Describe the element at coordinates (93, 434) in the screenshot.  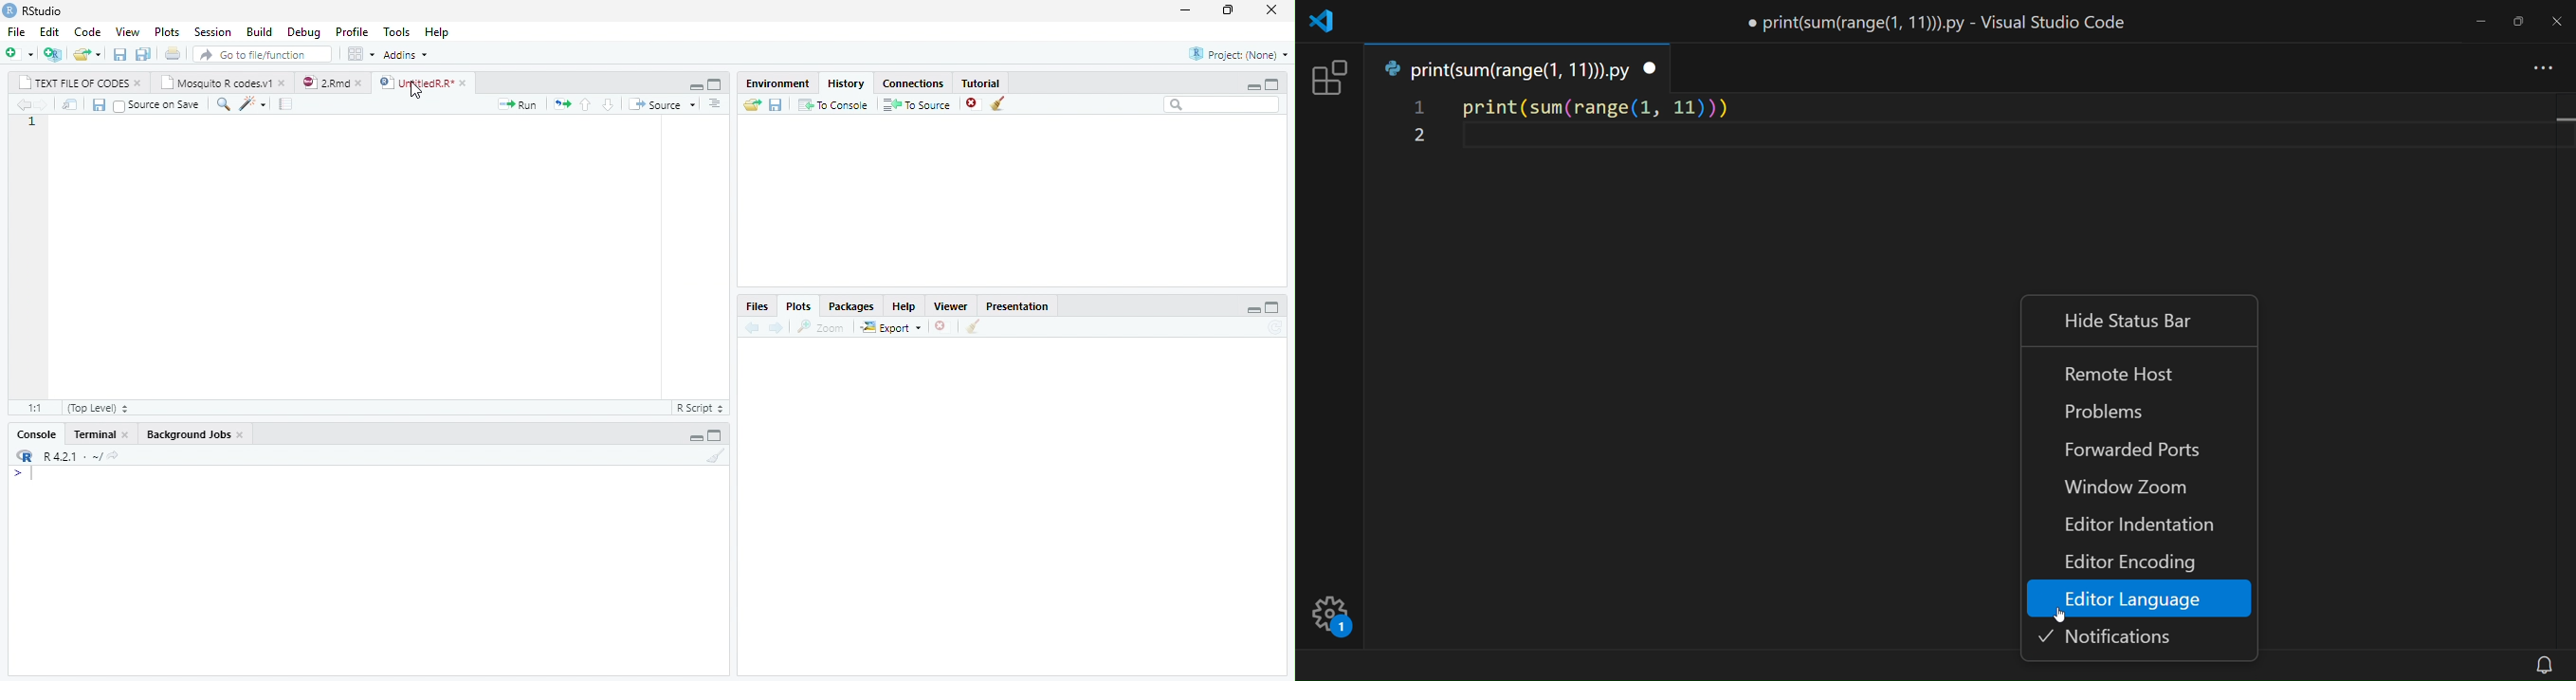
I see `terminal` at that location.